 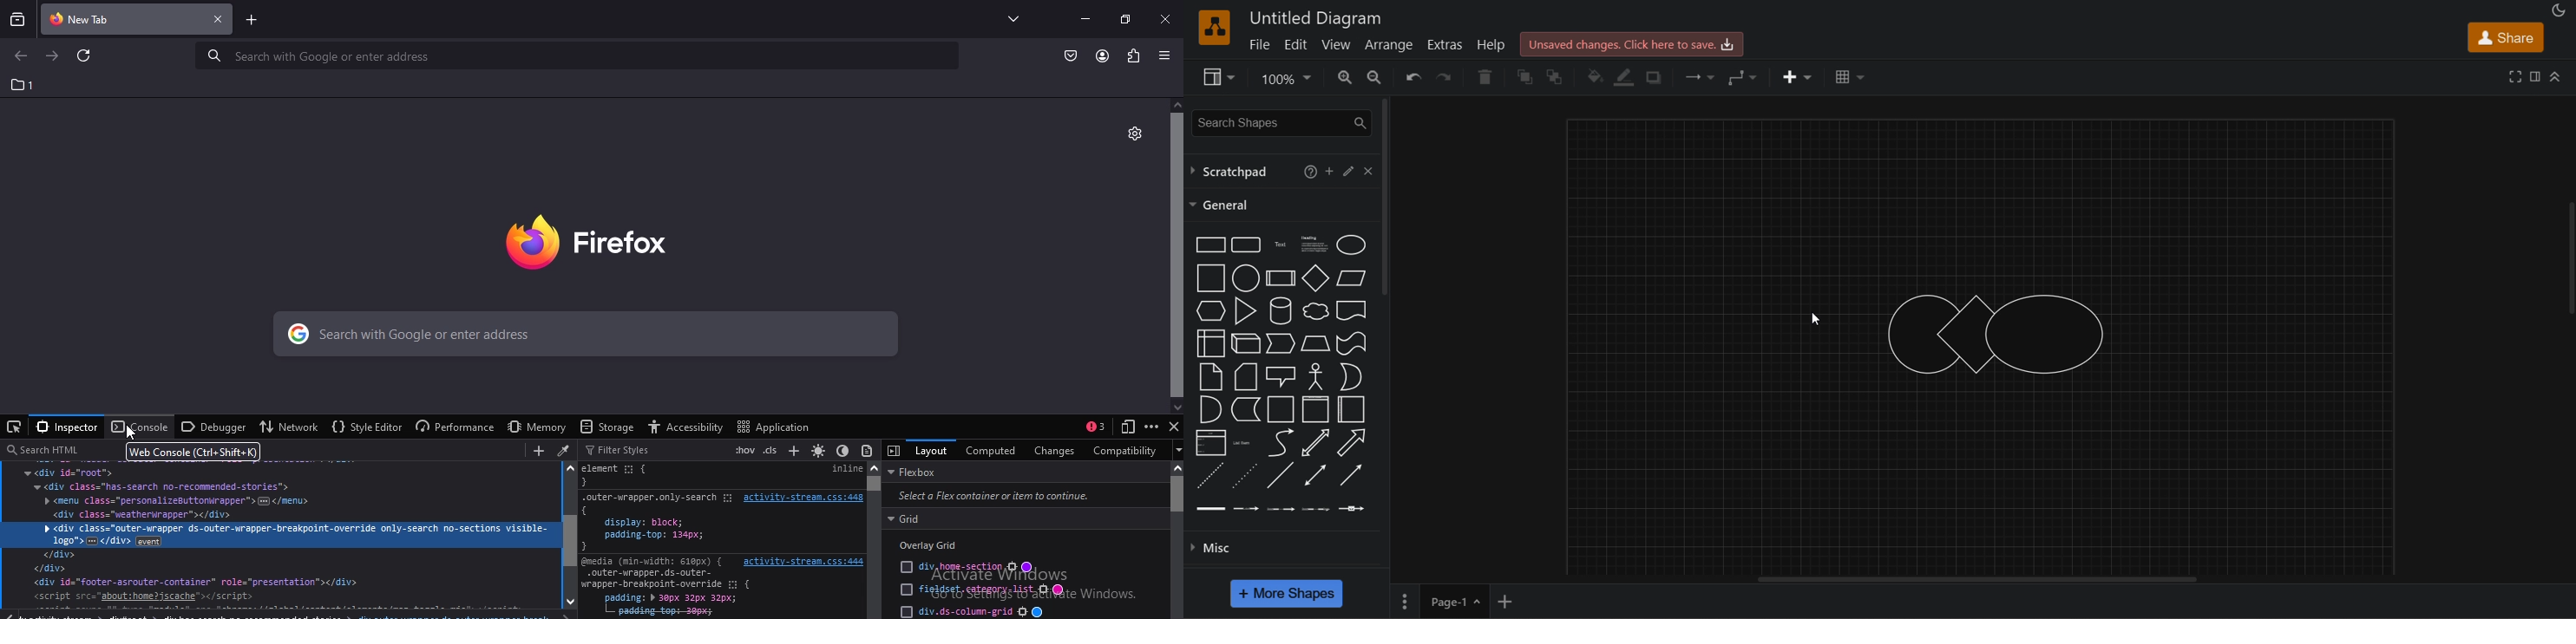 I want to click on title, so click(x=1316, y=19).